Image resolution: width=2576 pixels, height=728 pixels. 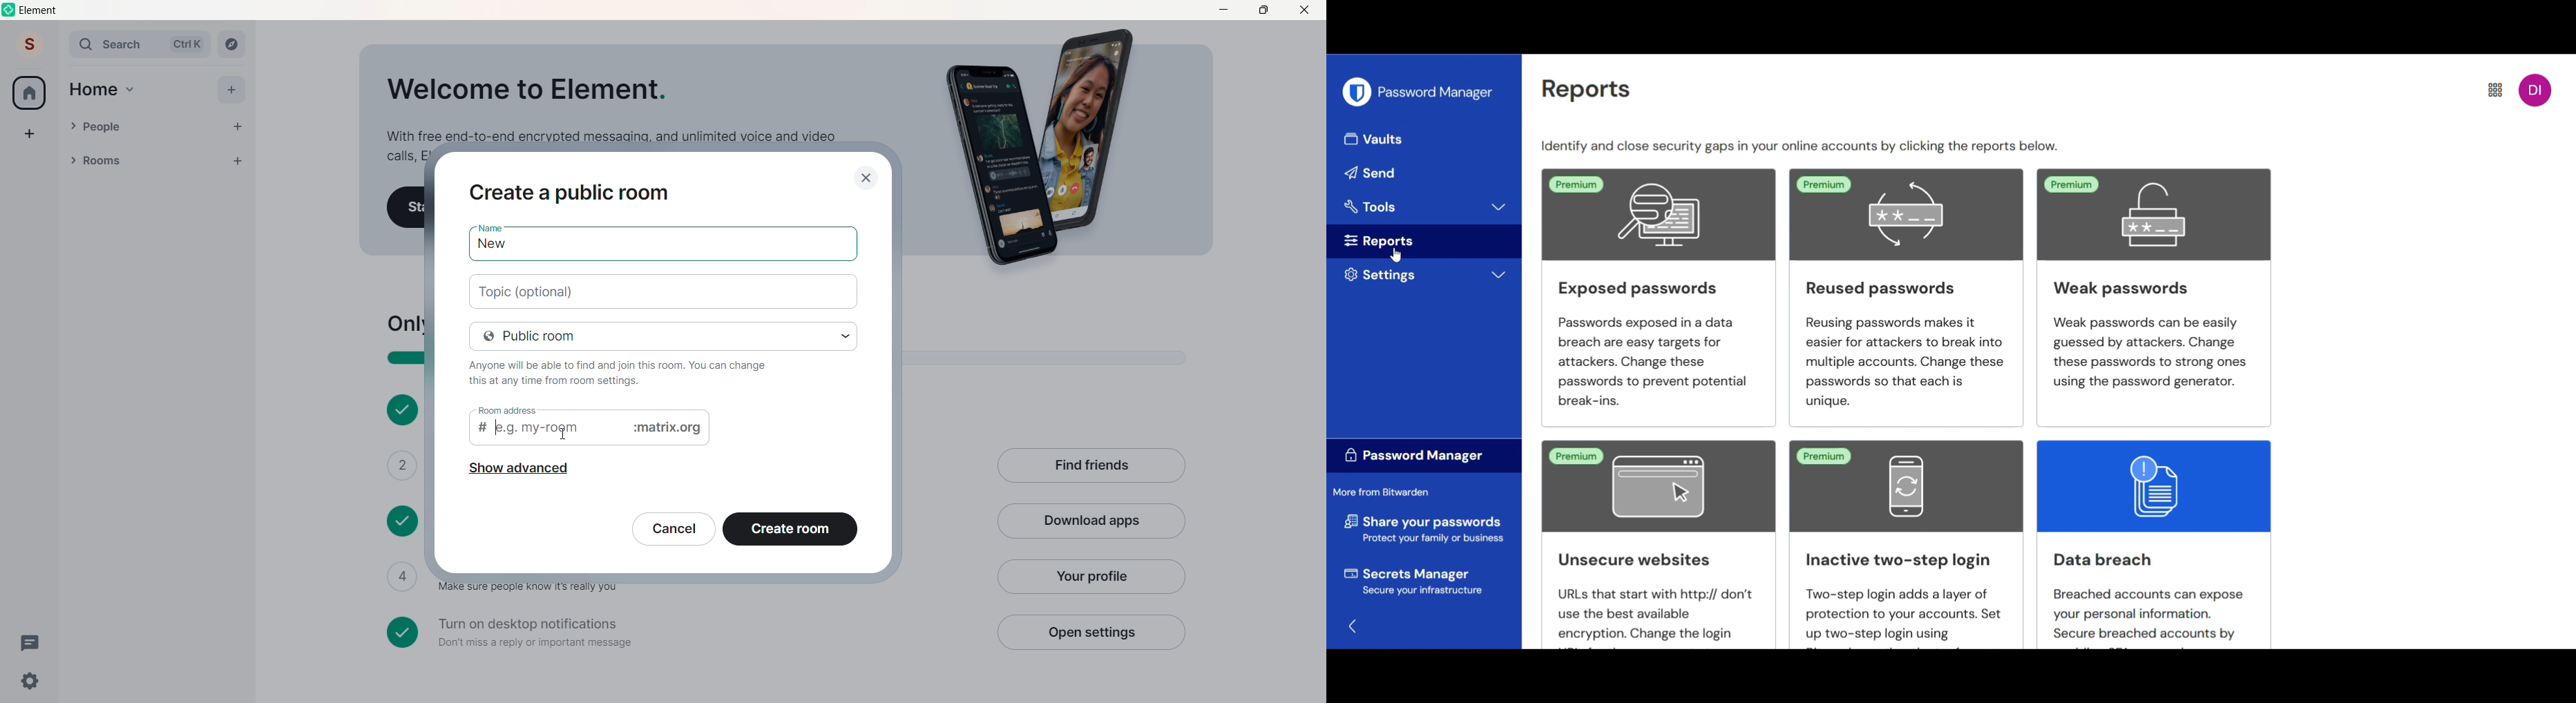 I want to click on Bitwarden logo, so click(x=1356, y=92).